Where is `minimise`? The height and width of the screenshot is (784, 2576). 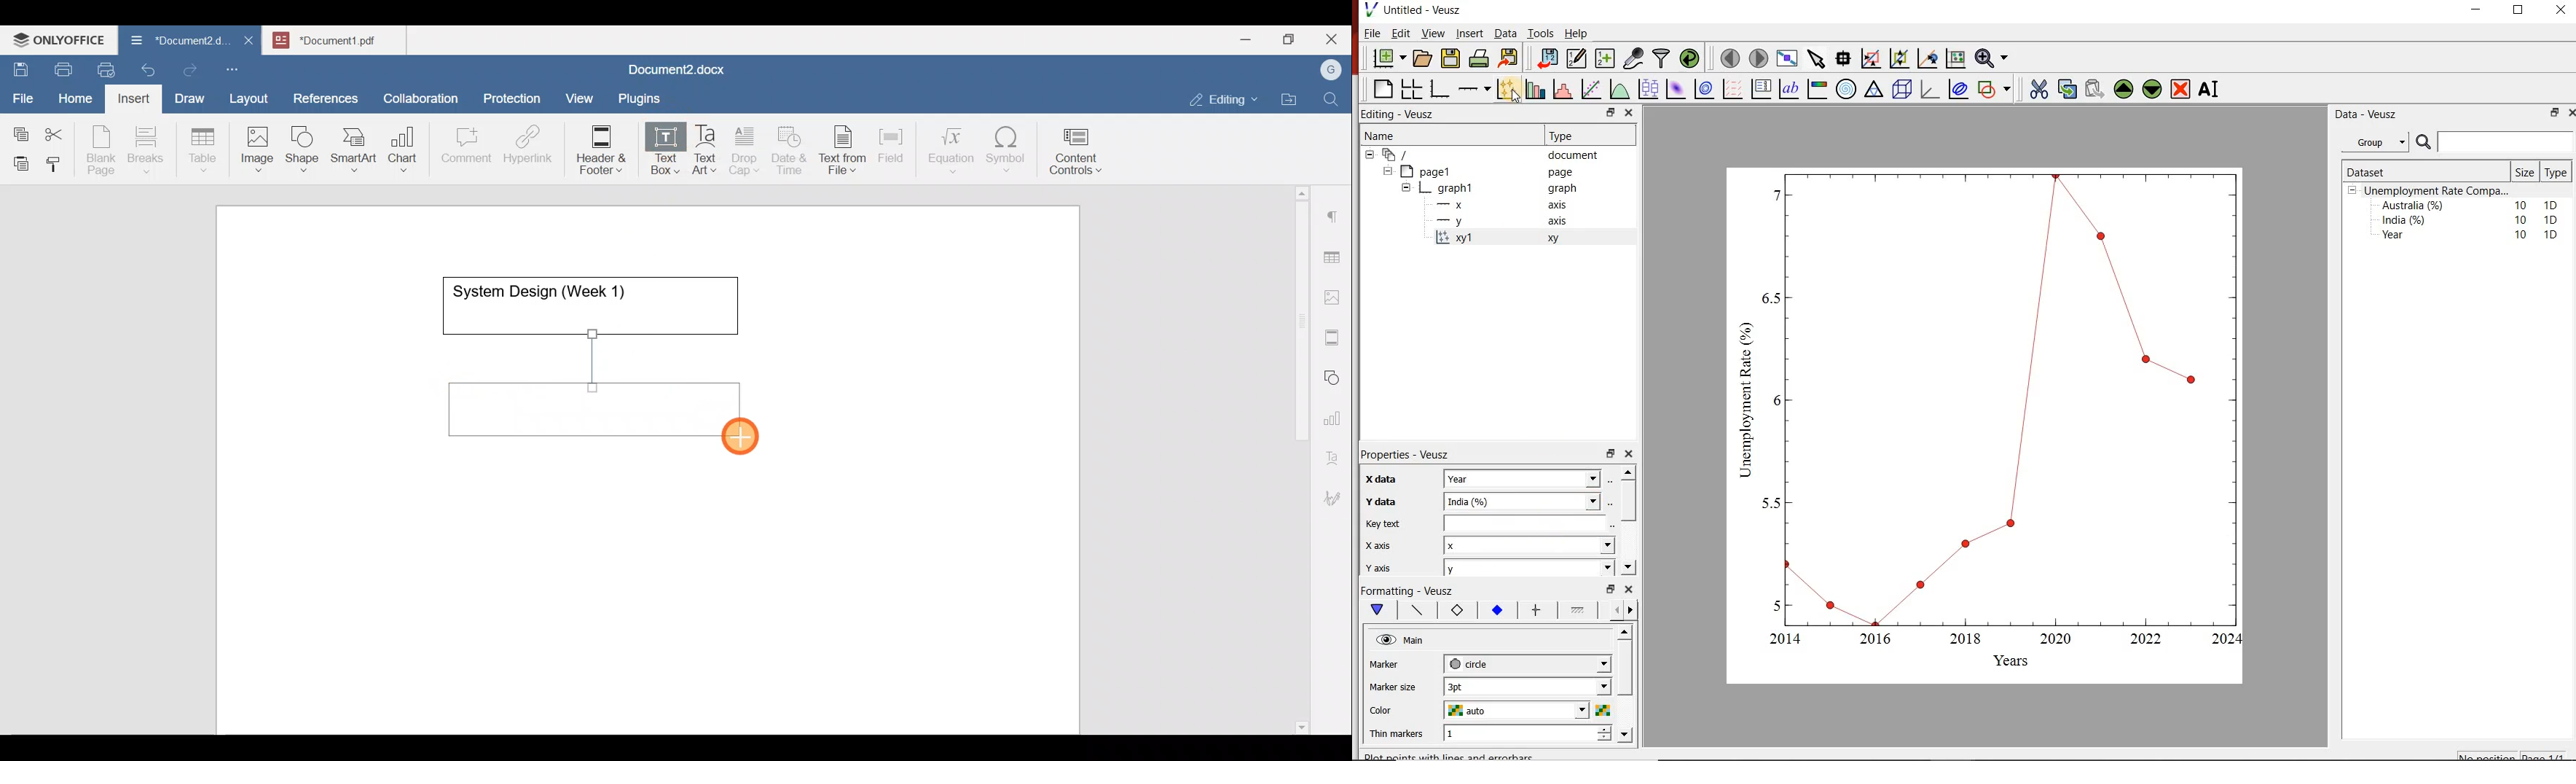 minimise is located at coordinates (1610, 453).